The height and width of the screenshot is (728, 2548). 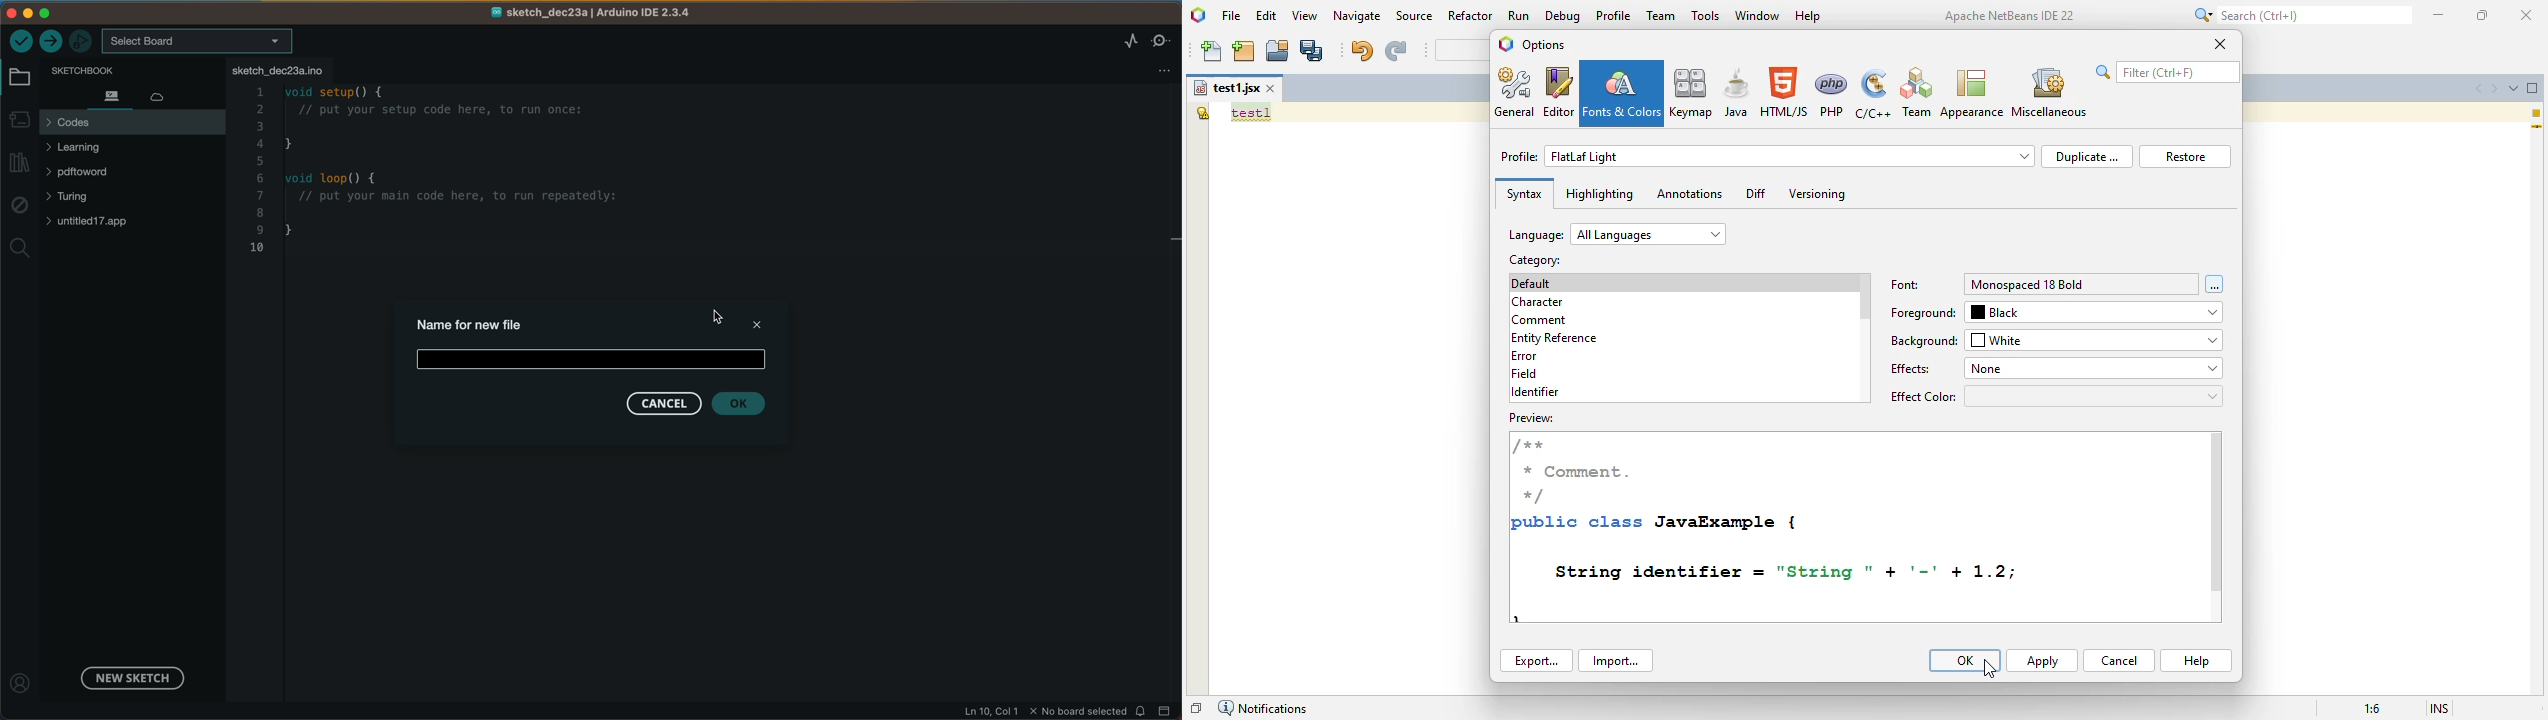 I want to click on upload, so click(x=51, y=41).